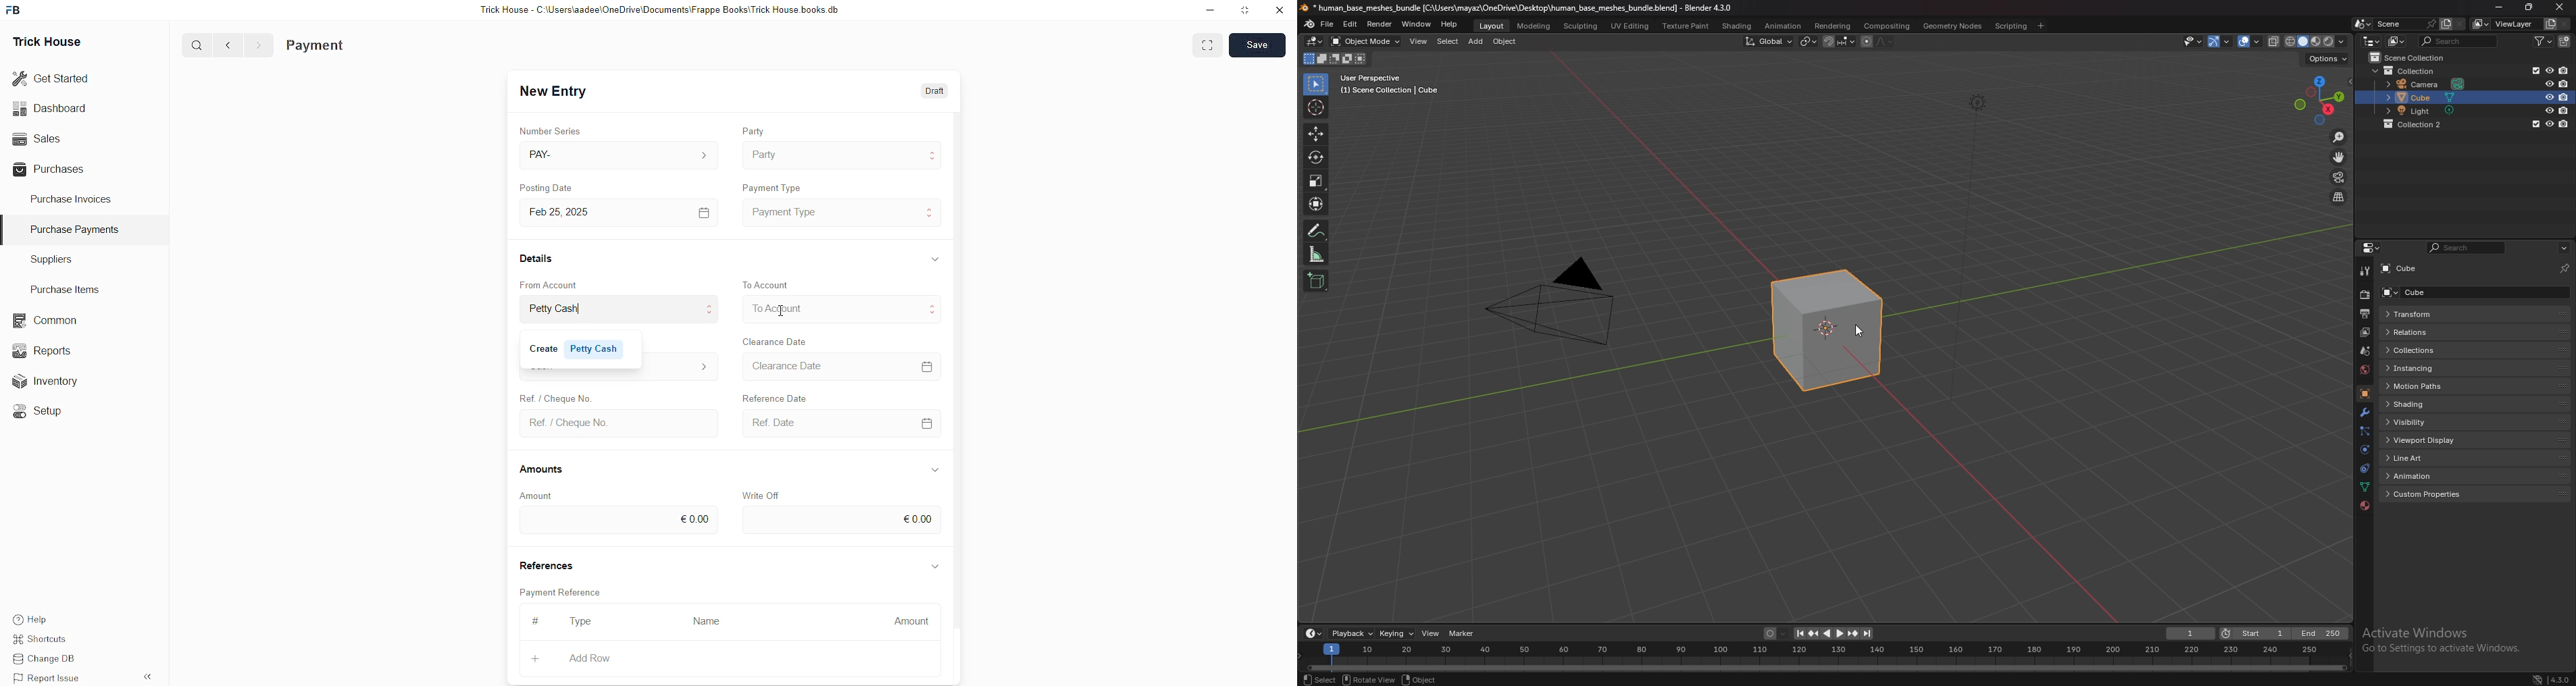  I want to click on scripting, so click(2012, 26).